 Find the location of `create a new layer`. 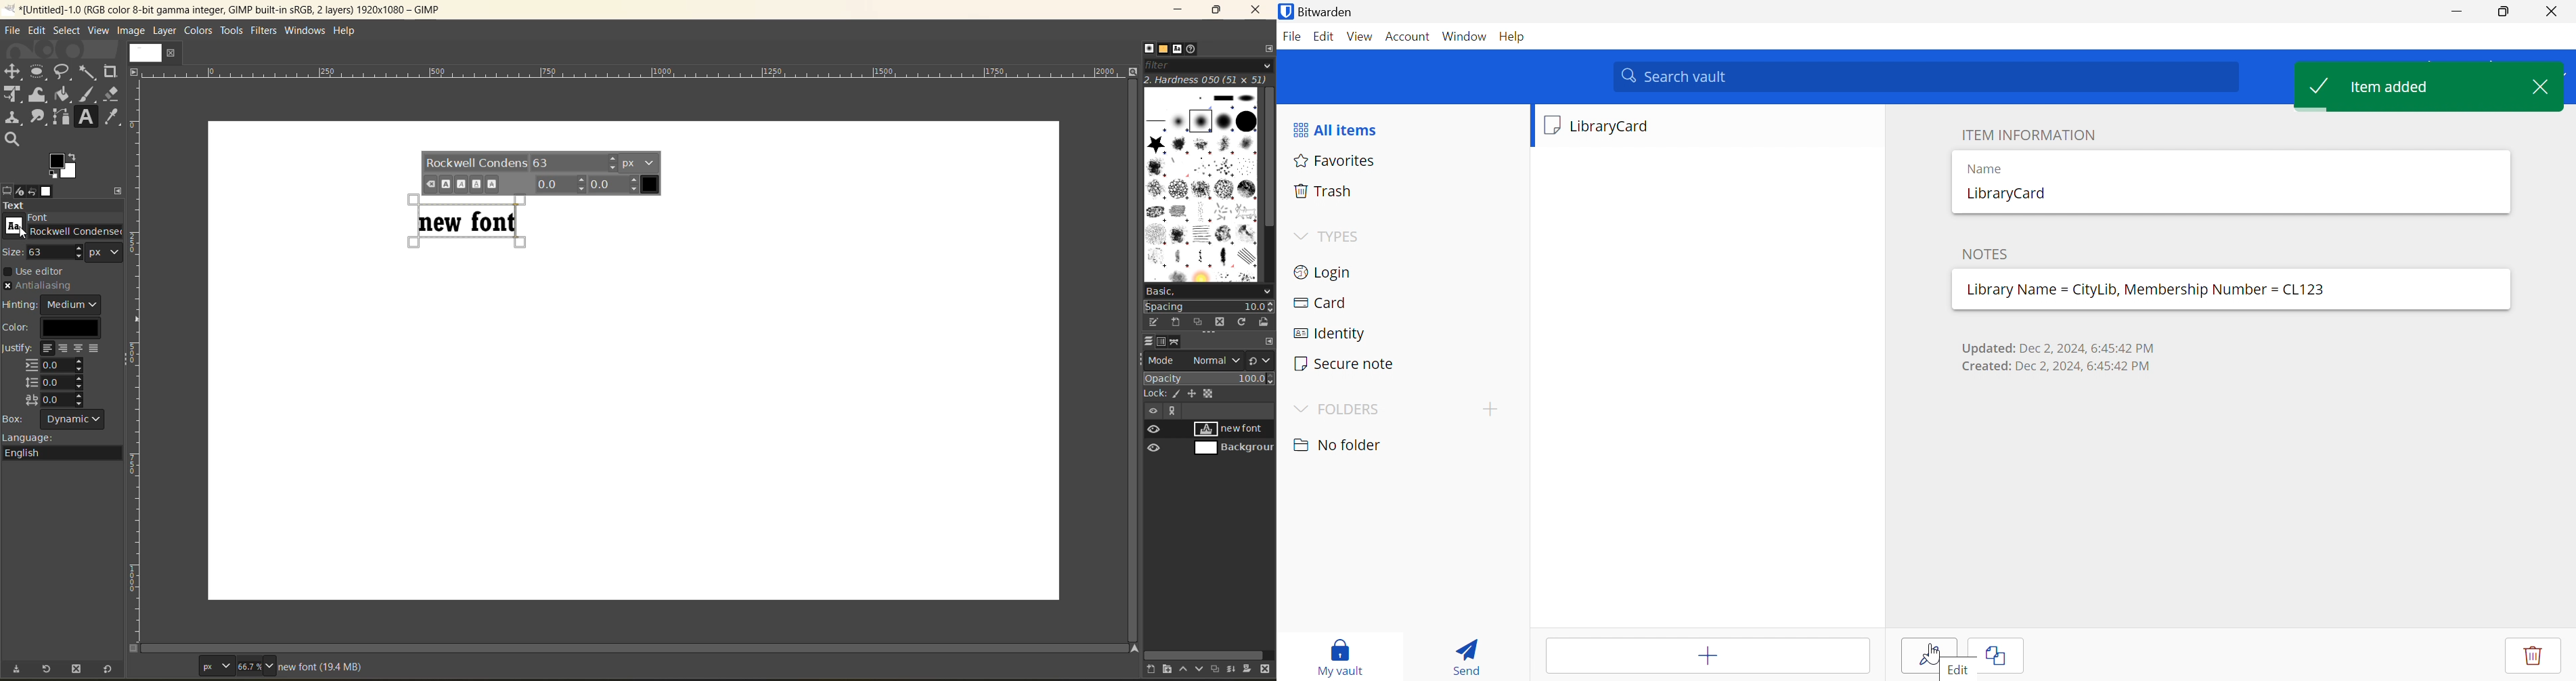

create a new layer is located at coordinates (1157, 670).